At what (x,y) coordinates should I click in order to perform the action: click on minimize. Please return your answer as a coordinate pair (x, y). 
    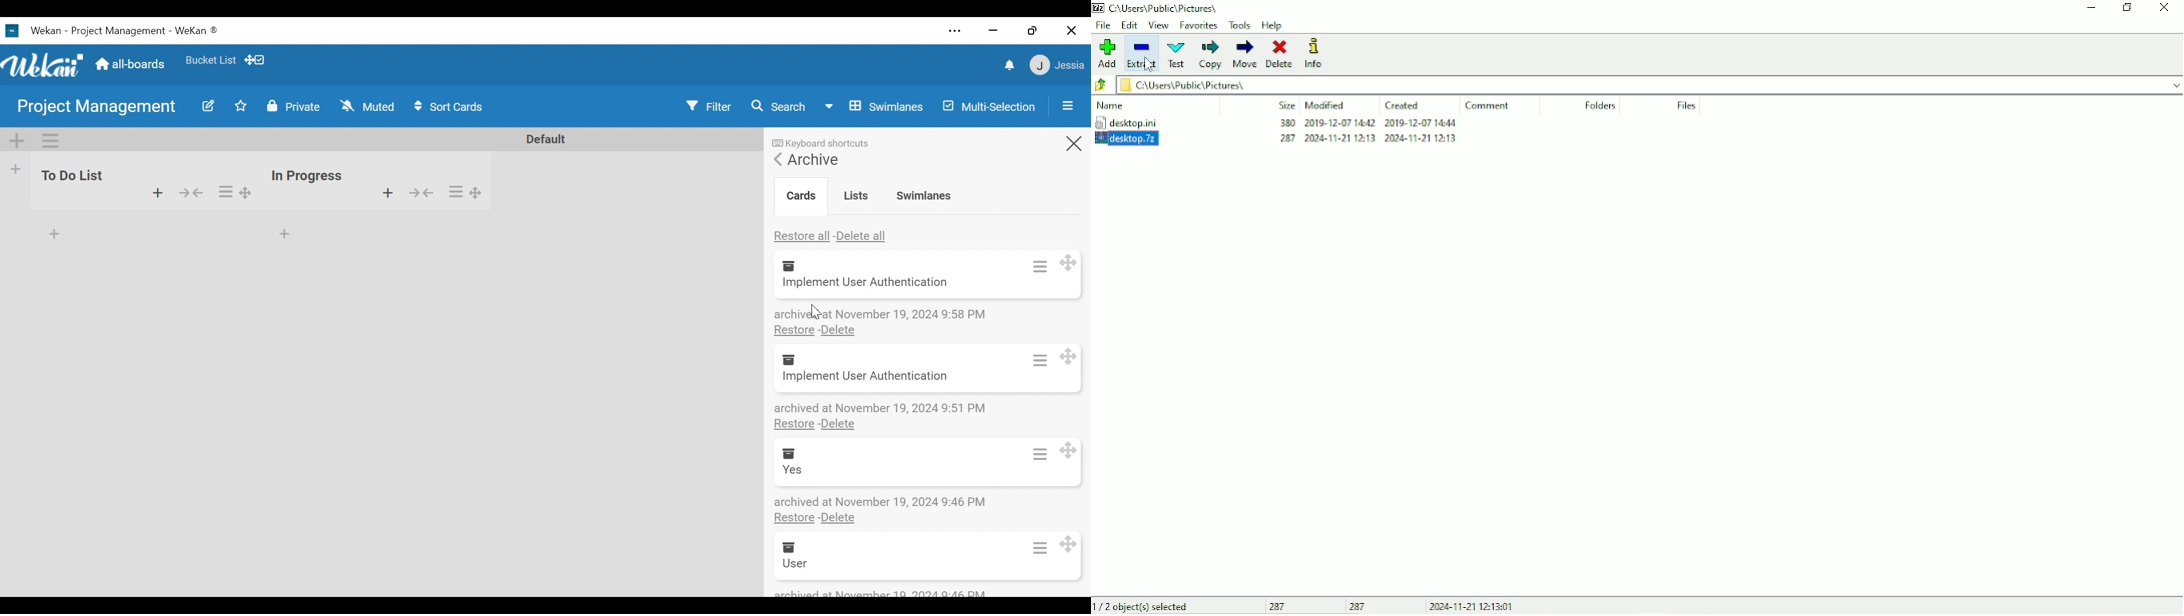
    Looking at the image, I should click on (993, 32).